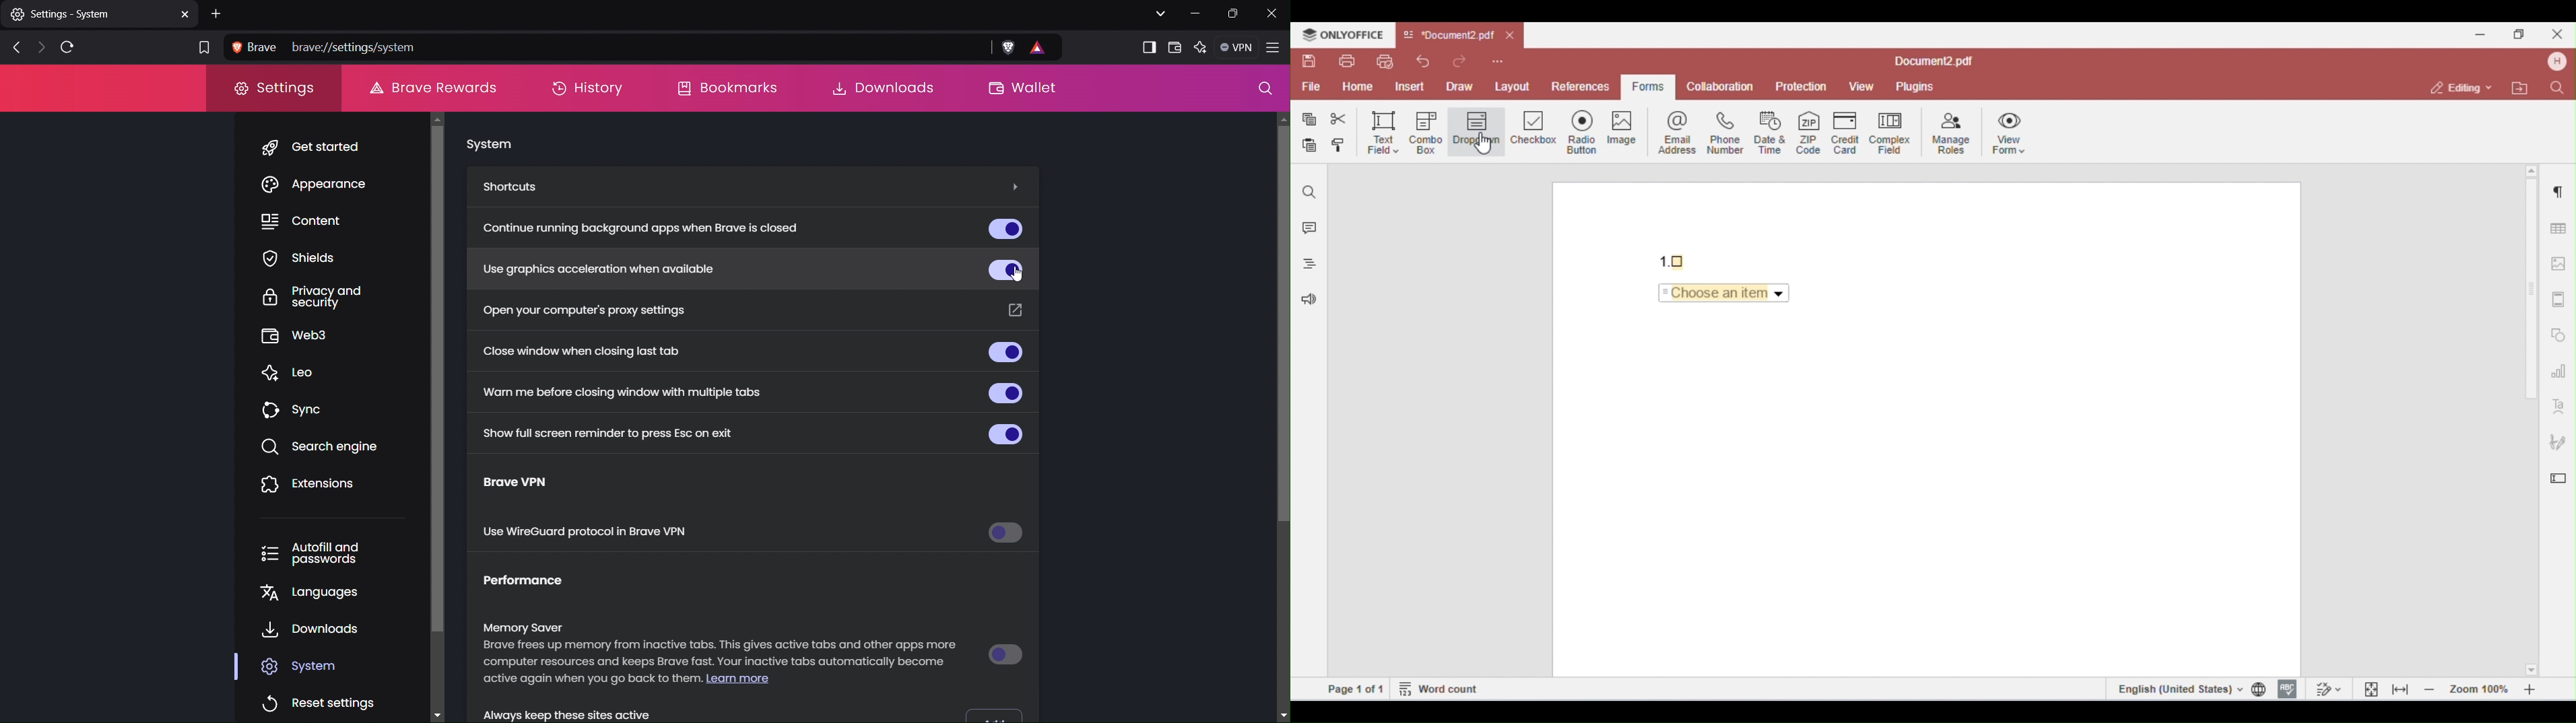  Describe the element at coordinates (1274, 13) in the screenshot. I see `Close` at that location.